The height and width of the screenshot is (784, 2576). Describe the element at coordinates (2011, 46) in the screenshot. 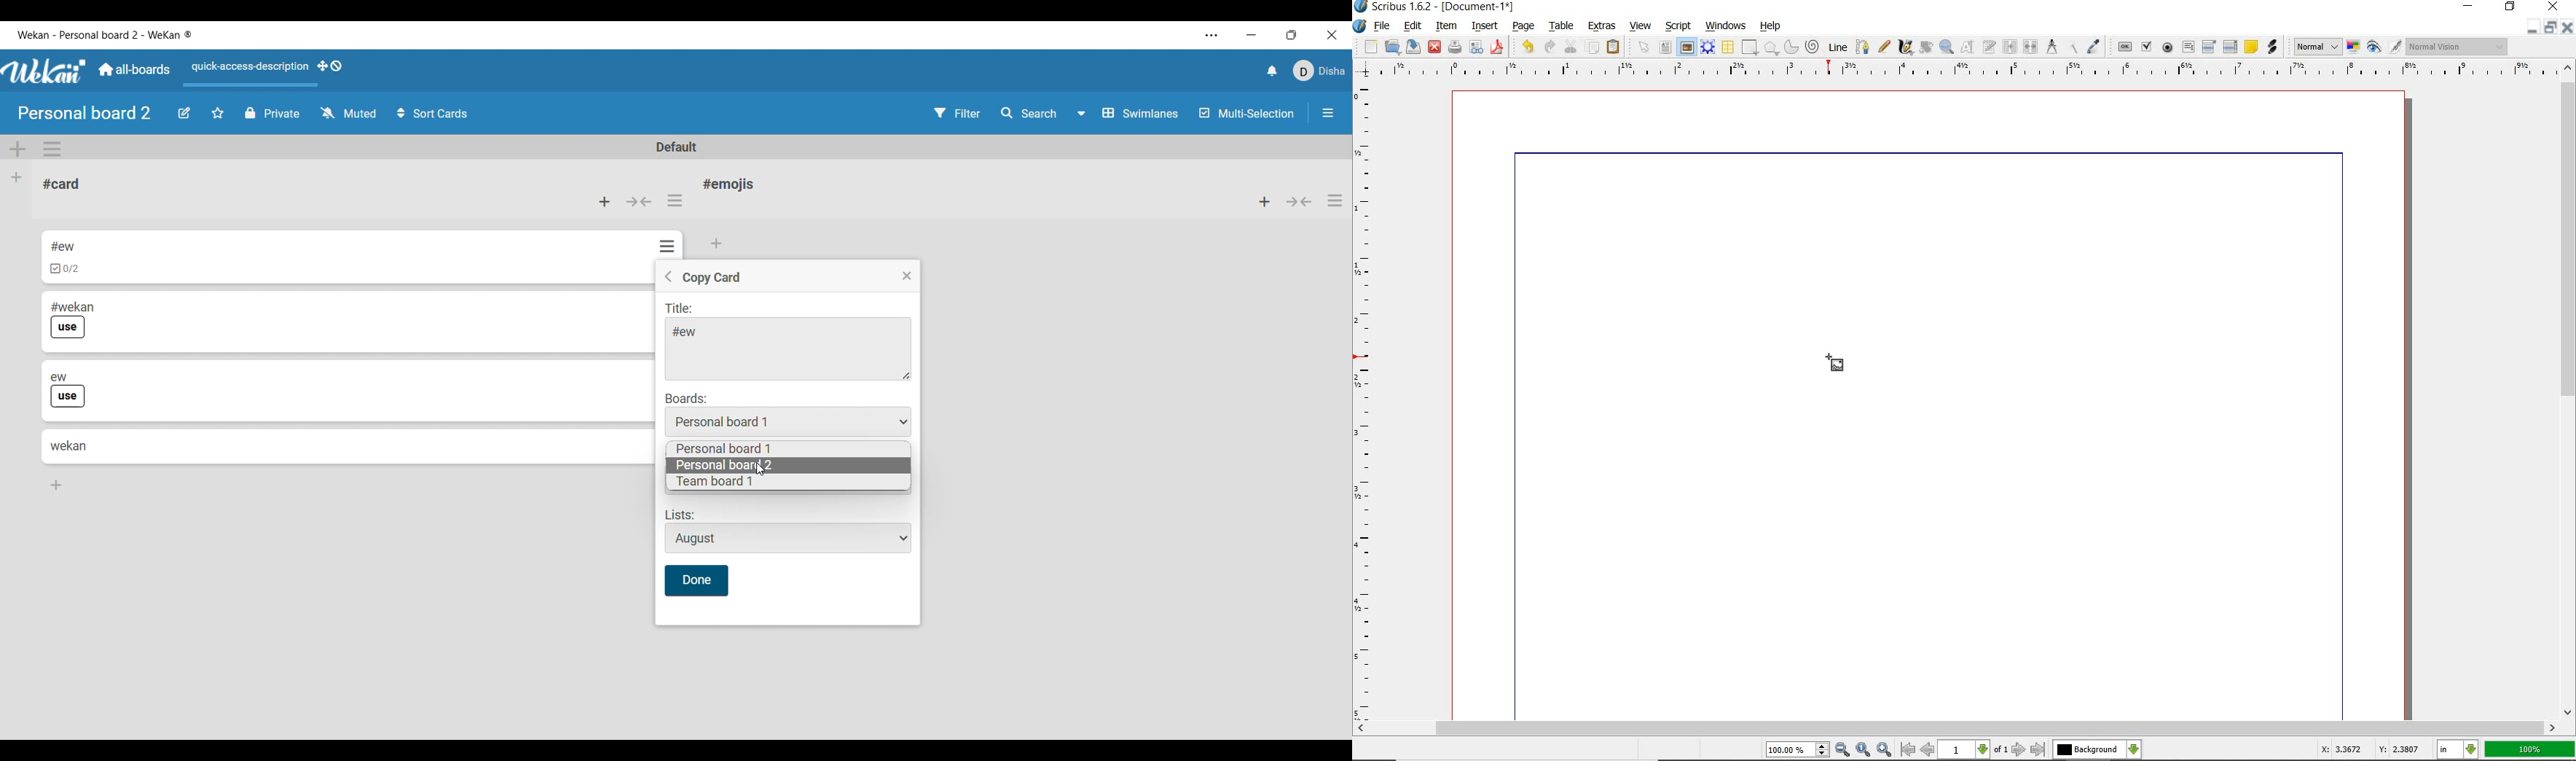

I see `link text frames` at that location.